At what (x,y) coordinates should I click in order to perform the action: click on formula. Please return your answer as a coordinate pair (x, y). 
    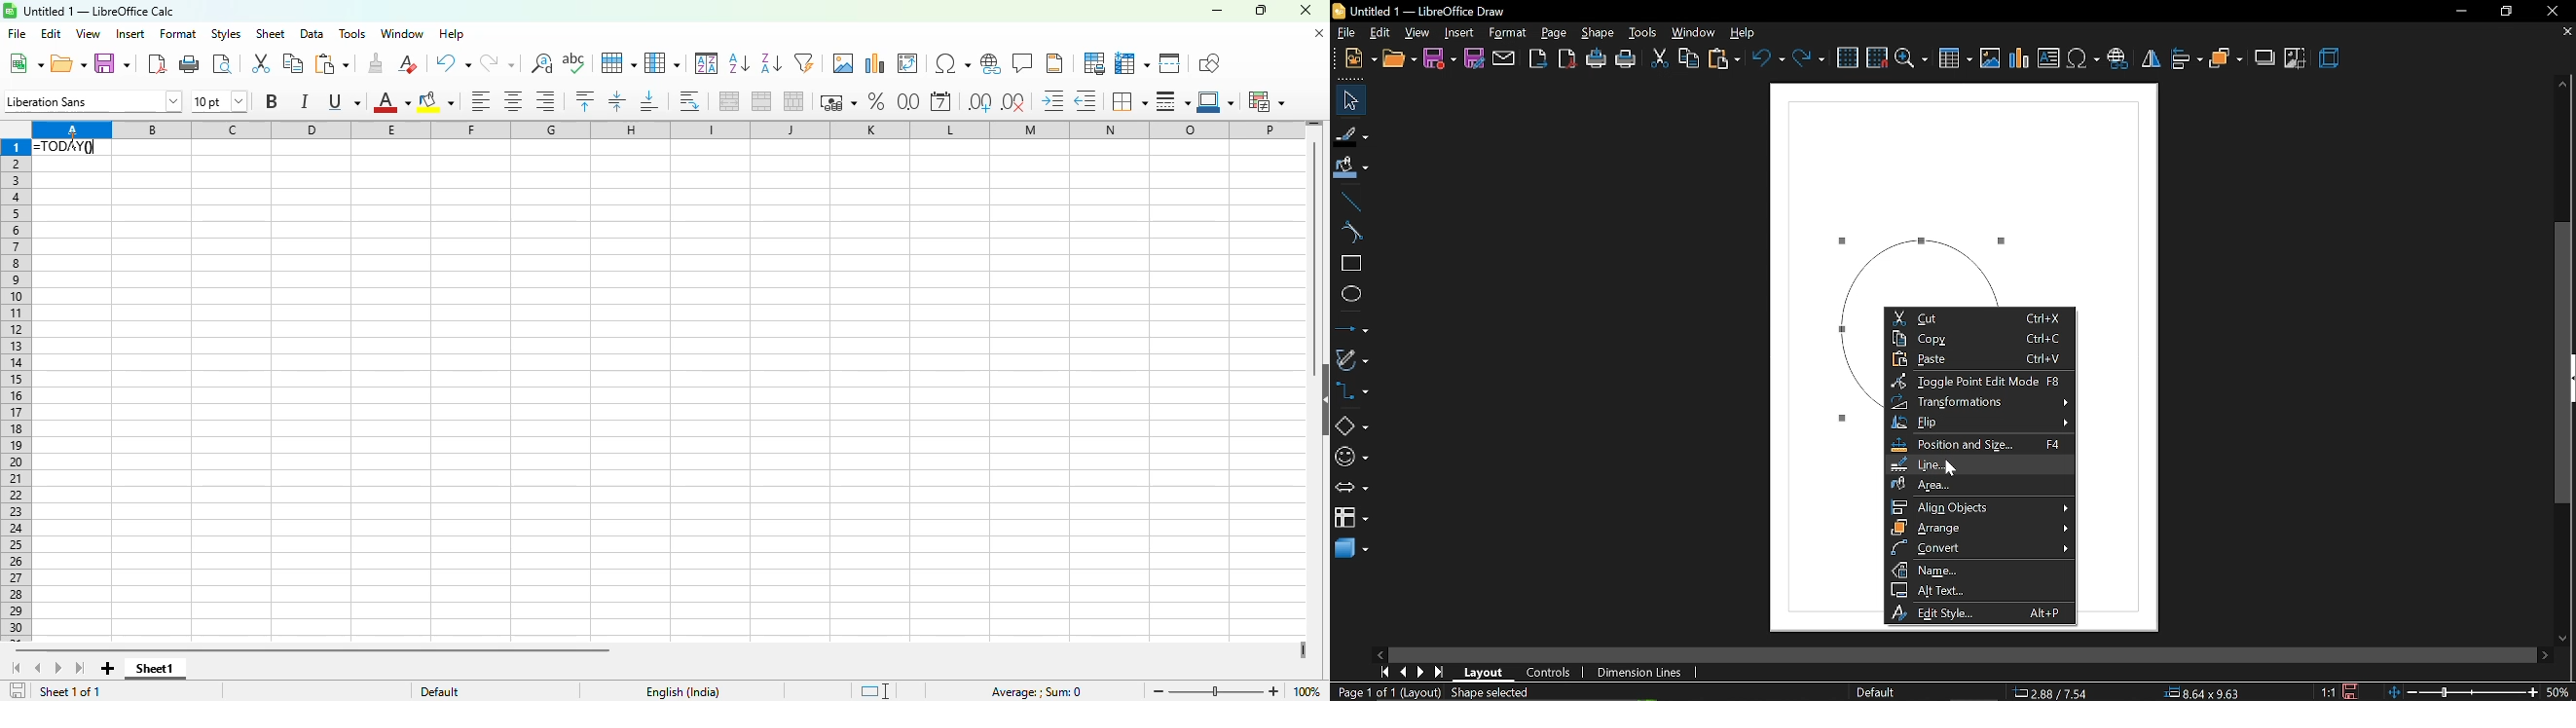
    Looking at the image, I should click on (1036, 692).